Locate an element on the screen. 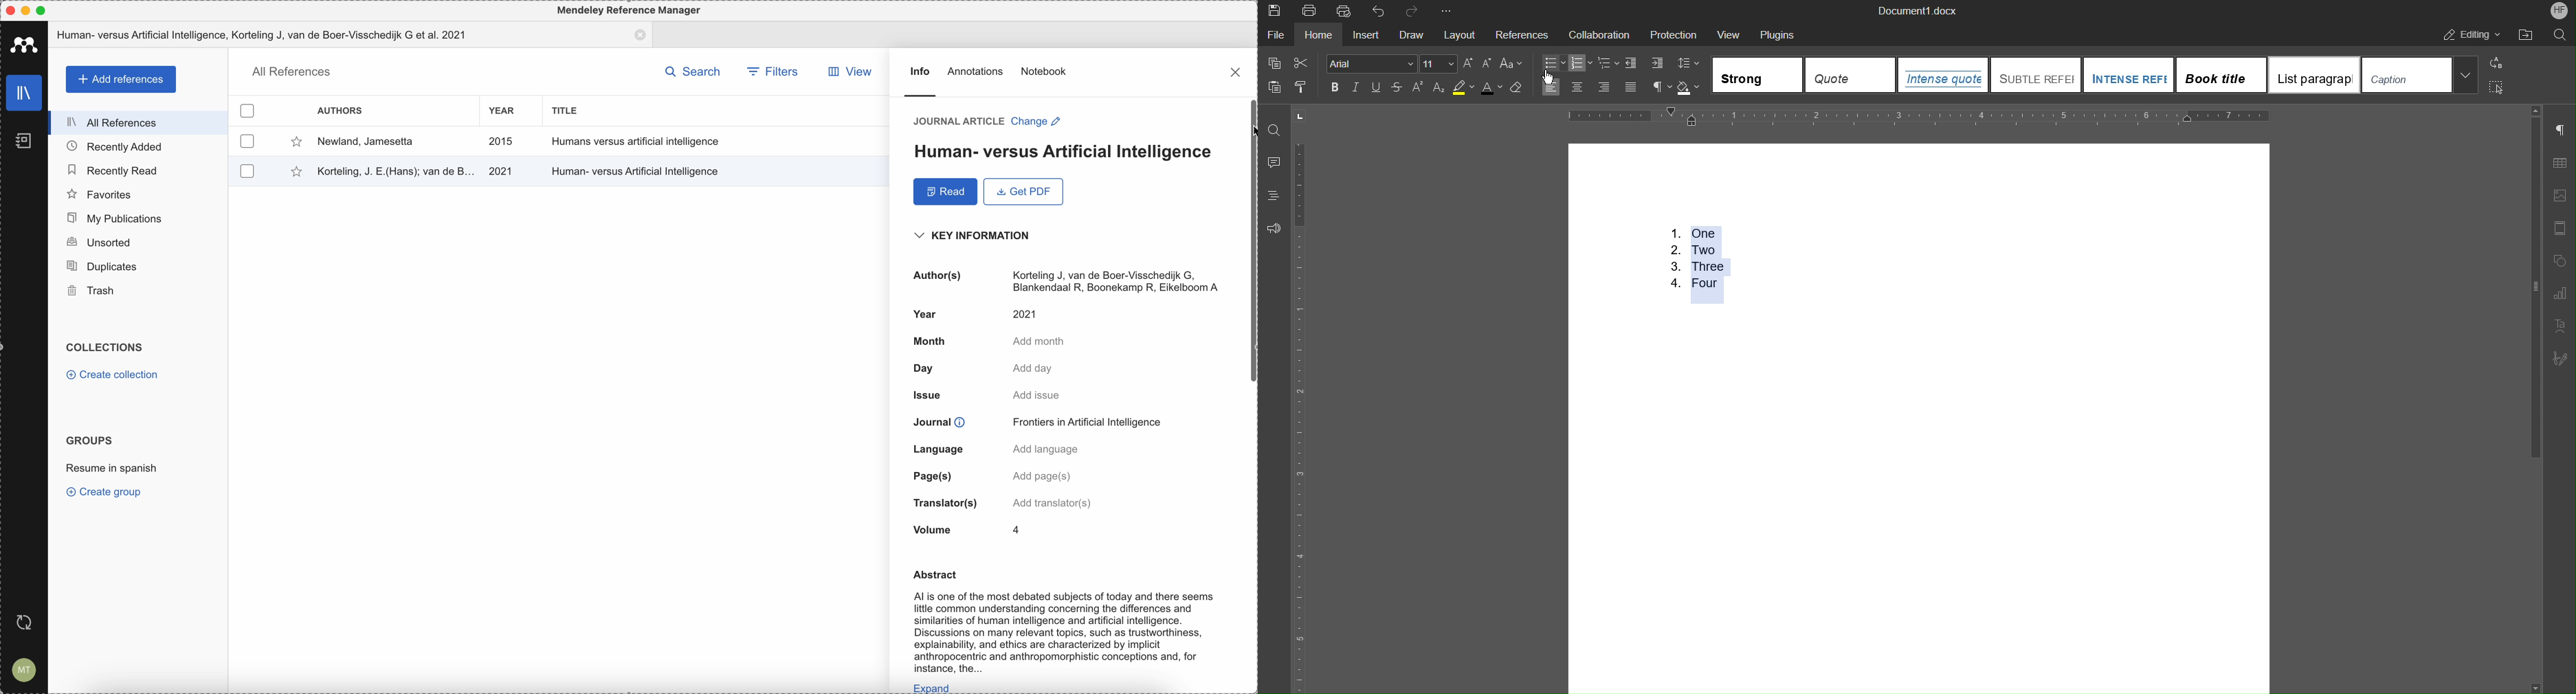  favorite is located at coordinates (290, 173).